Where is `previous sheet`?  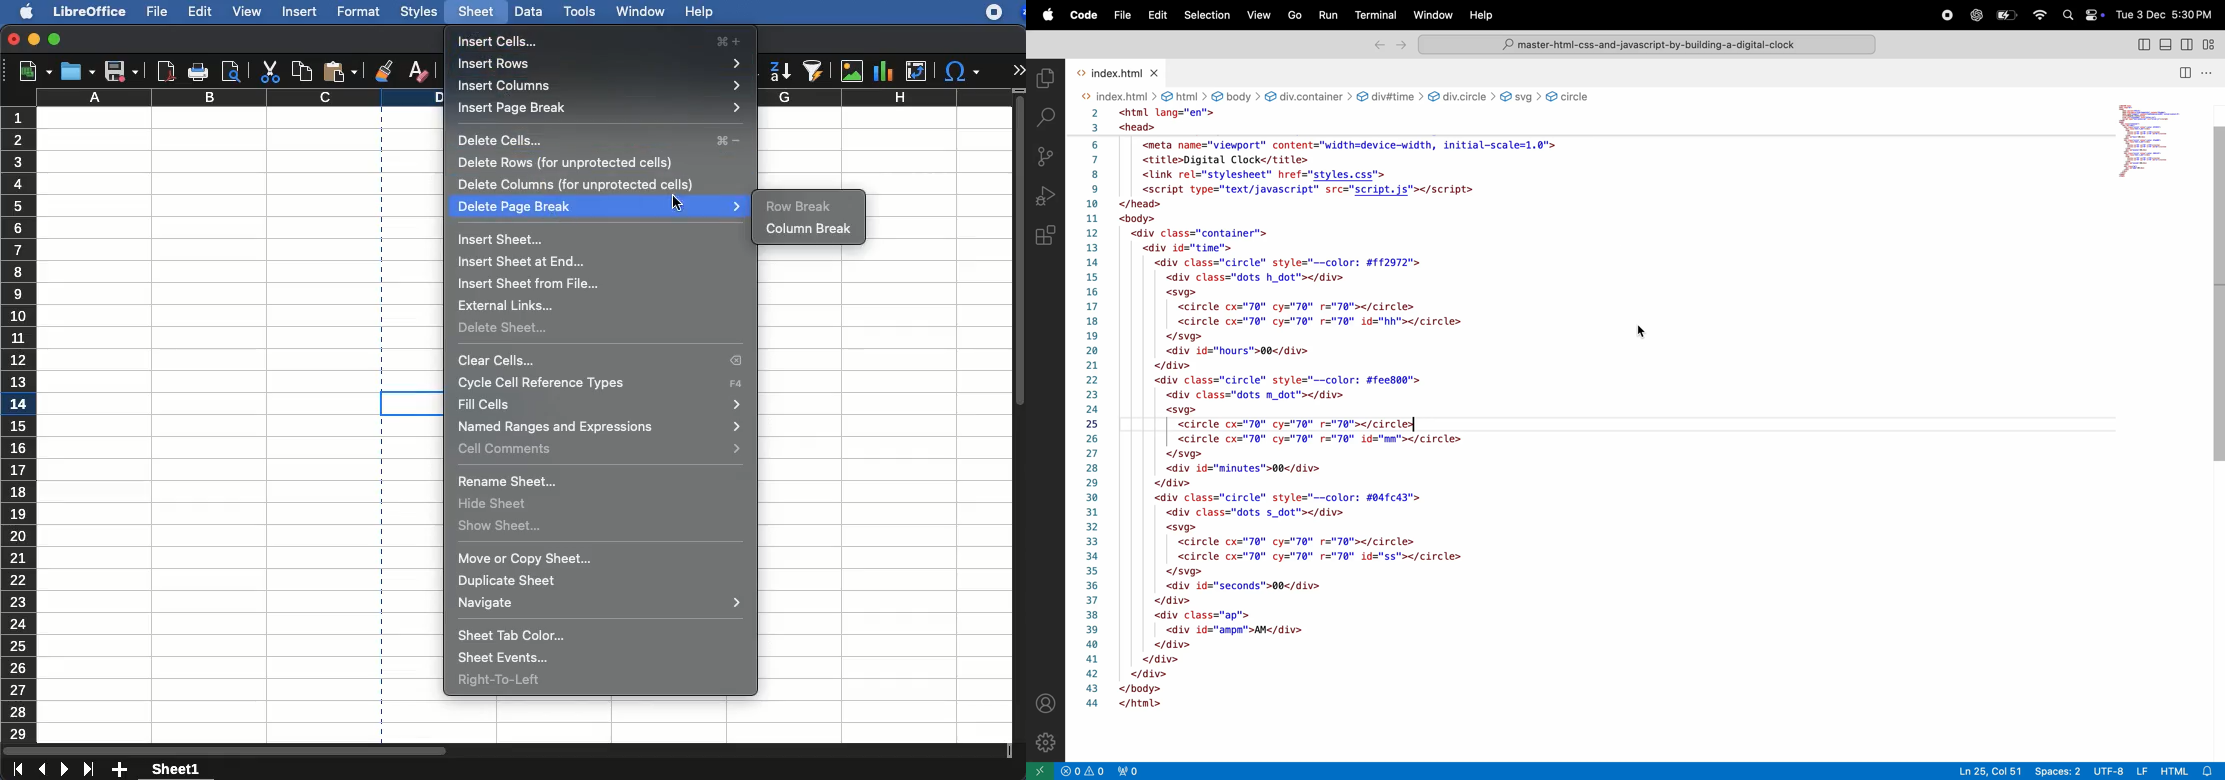 previous sheet is located at coordinates (43, 770).